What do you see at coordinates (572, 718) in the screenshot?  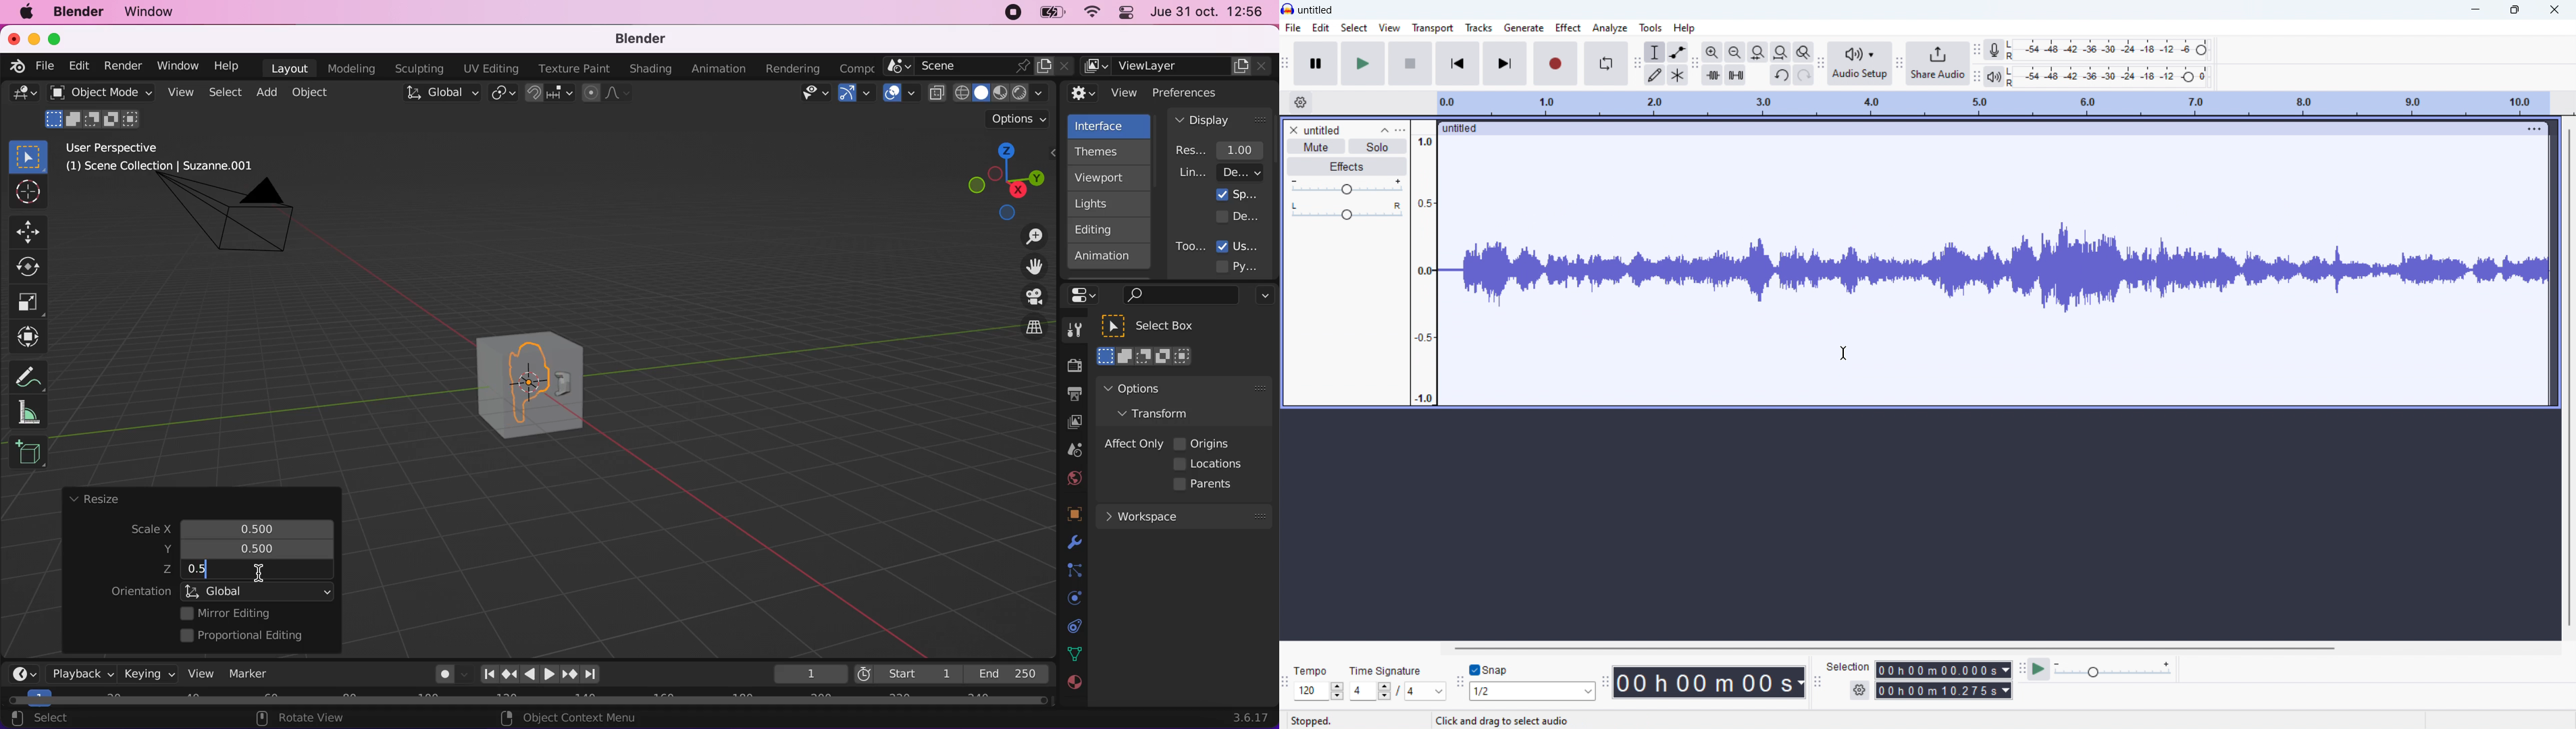 I see `object context menu` at bounding box center [572, 718].